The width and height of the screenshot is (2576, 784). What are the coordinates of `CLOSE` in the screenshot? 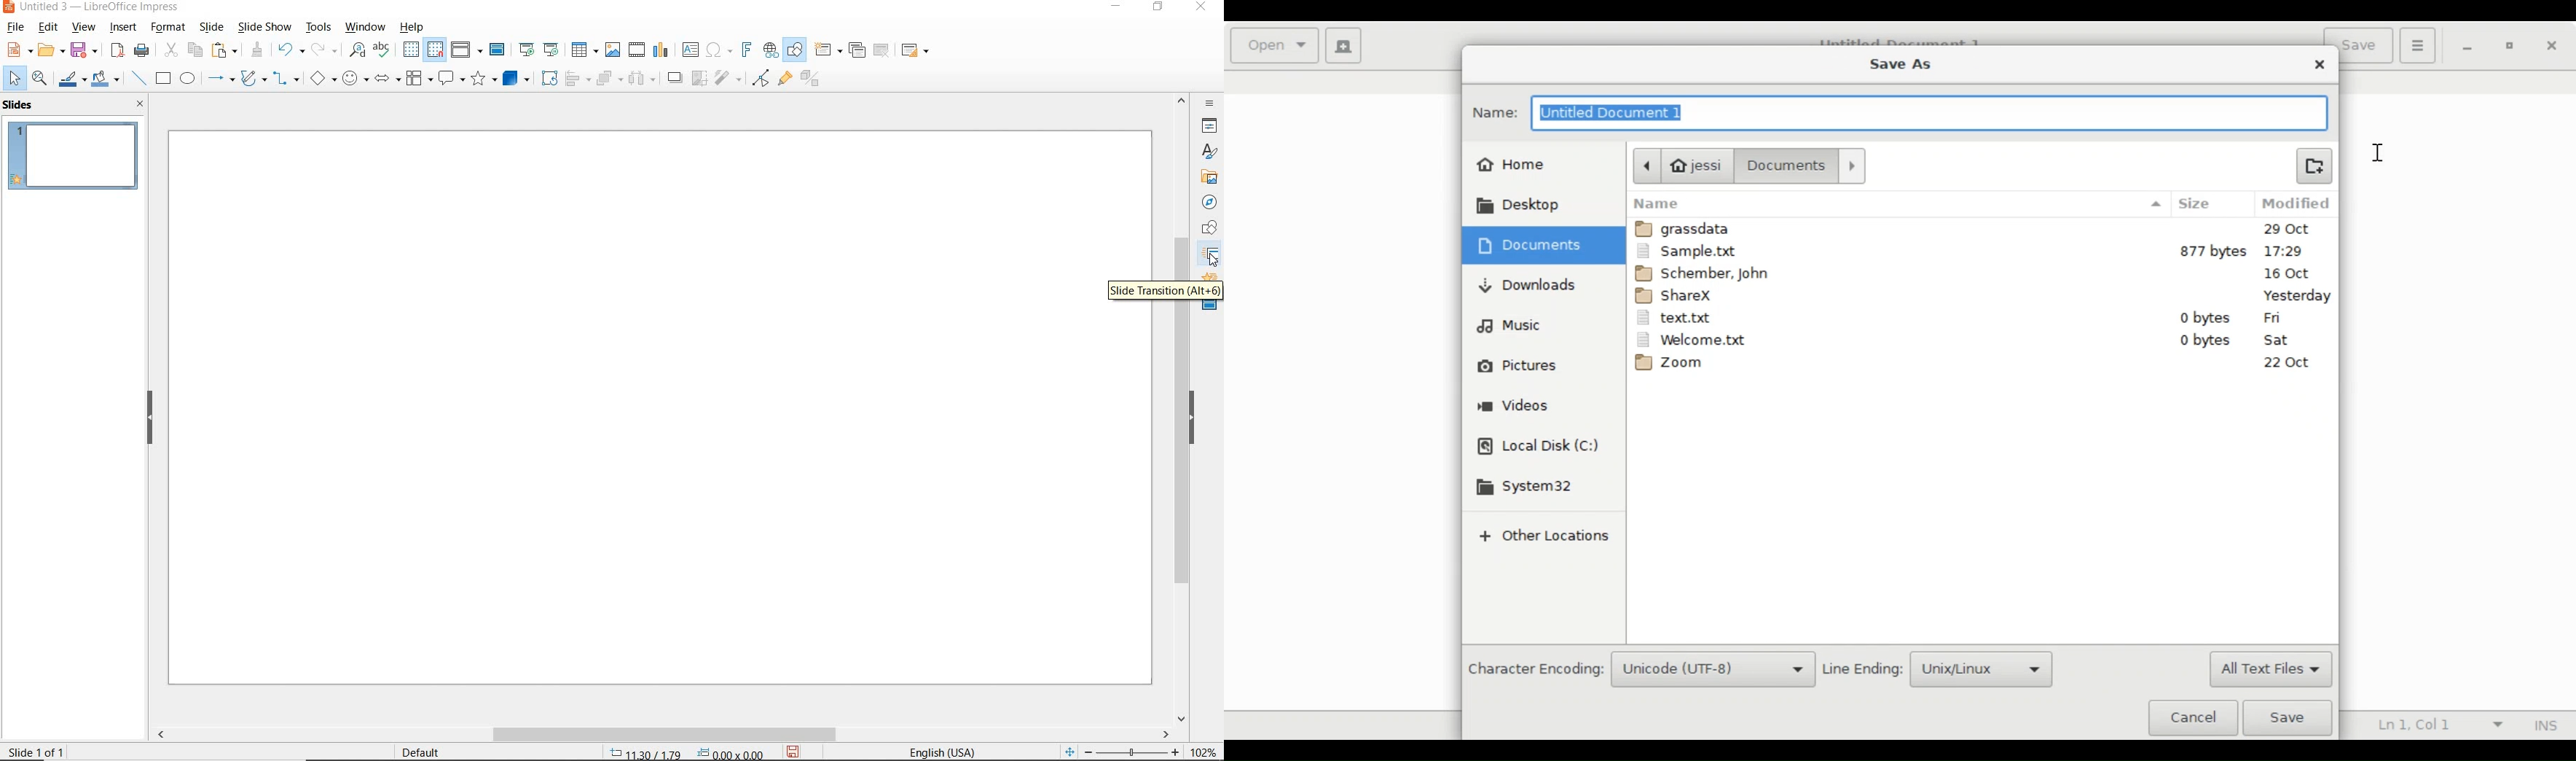 It's located at (1202, 9).